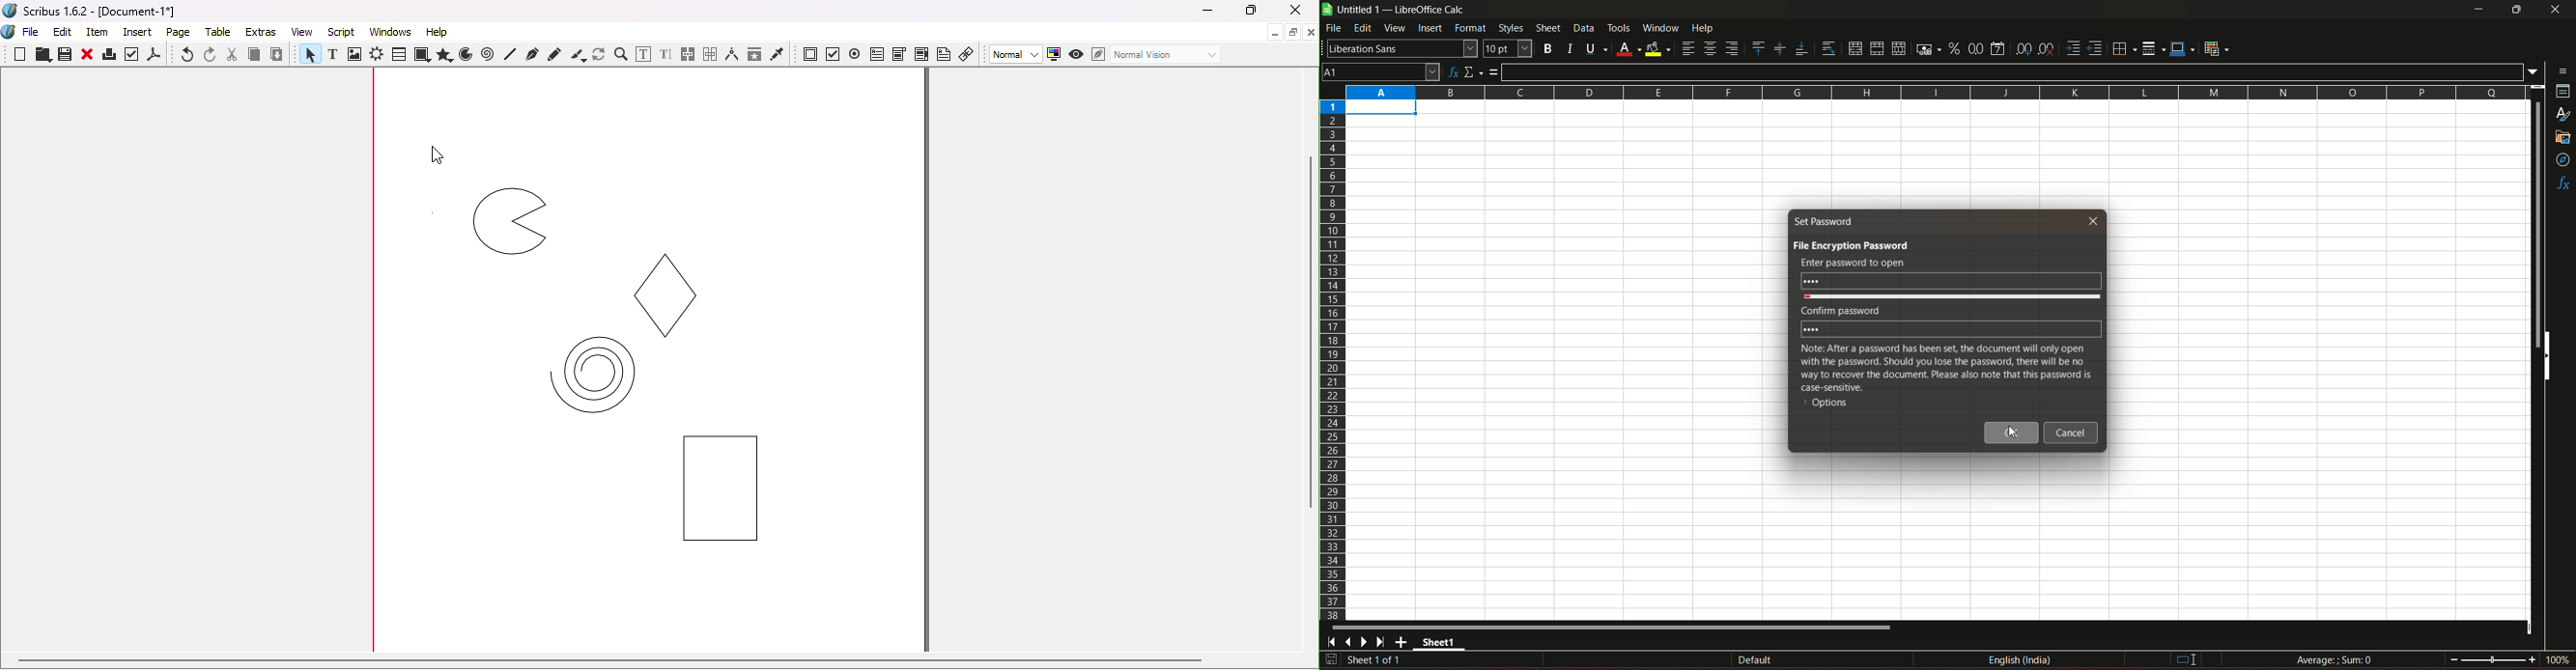 This screenshot has width=2576, height=672. What do you see at coordinates (306, 31) in the screenshot?
I see `View` at bounding box center [306, 31].